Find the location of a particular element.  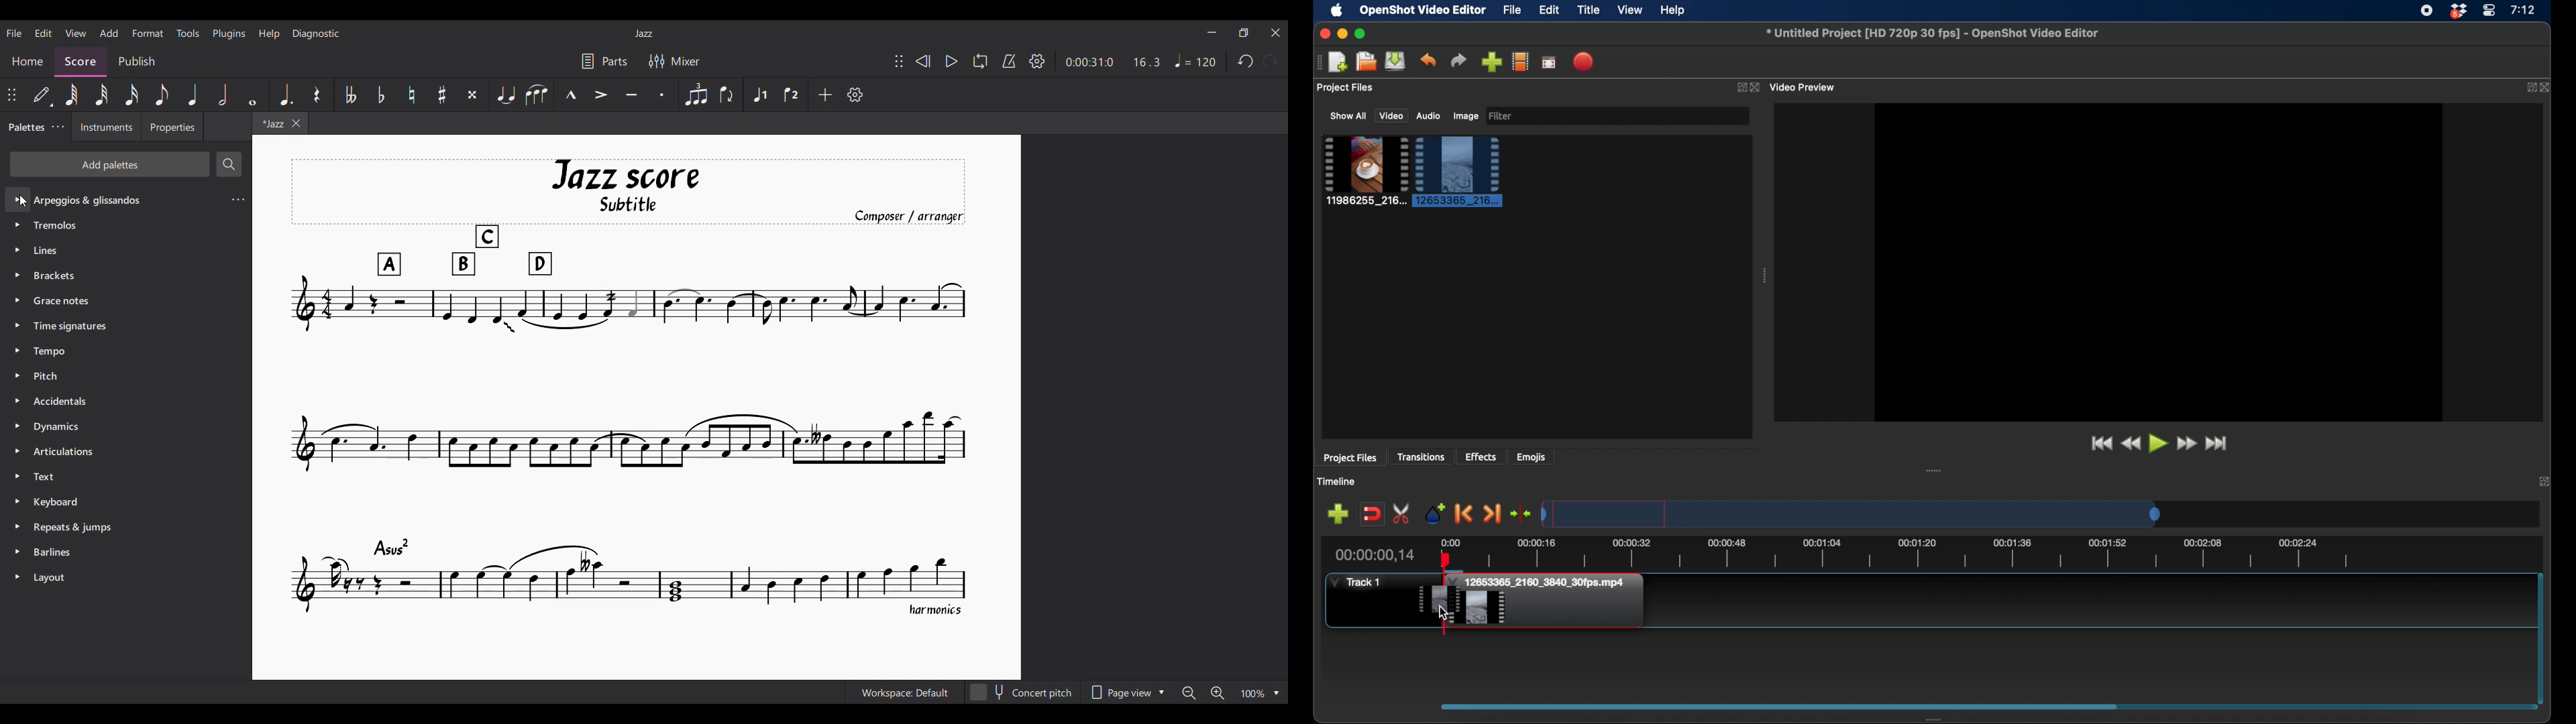

Play is located at coordinates (952, 61).